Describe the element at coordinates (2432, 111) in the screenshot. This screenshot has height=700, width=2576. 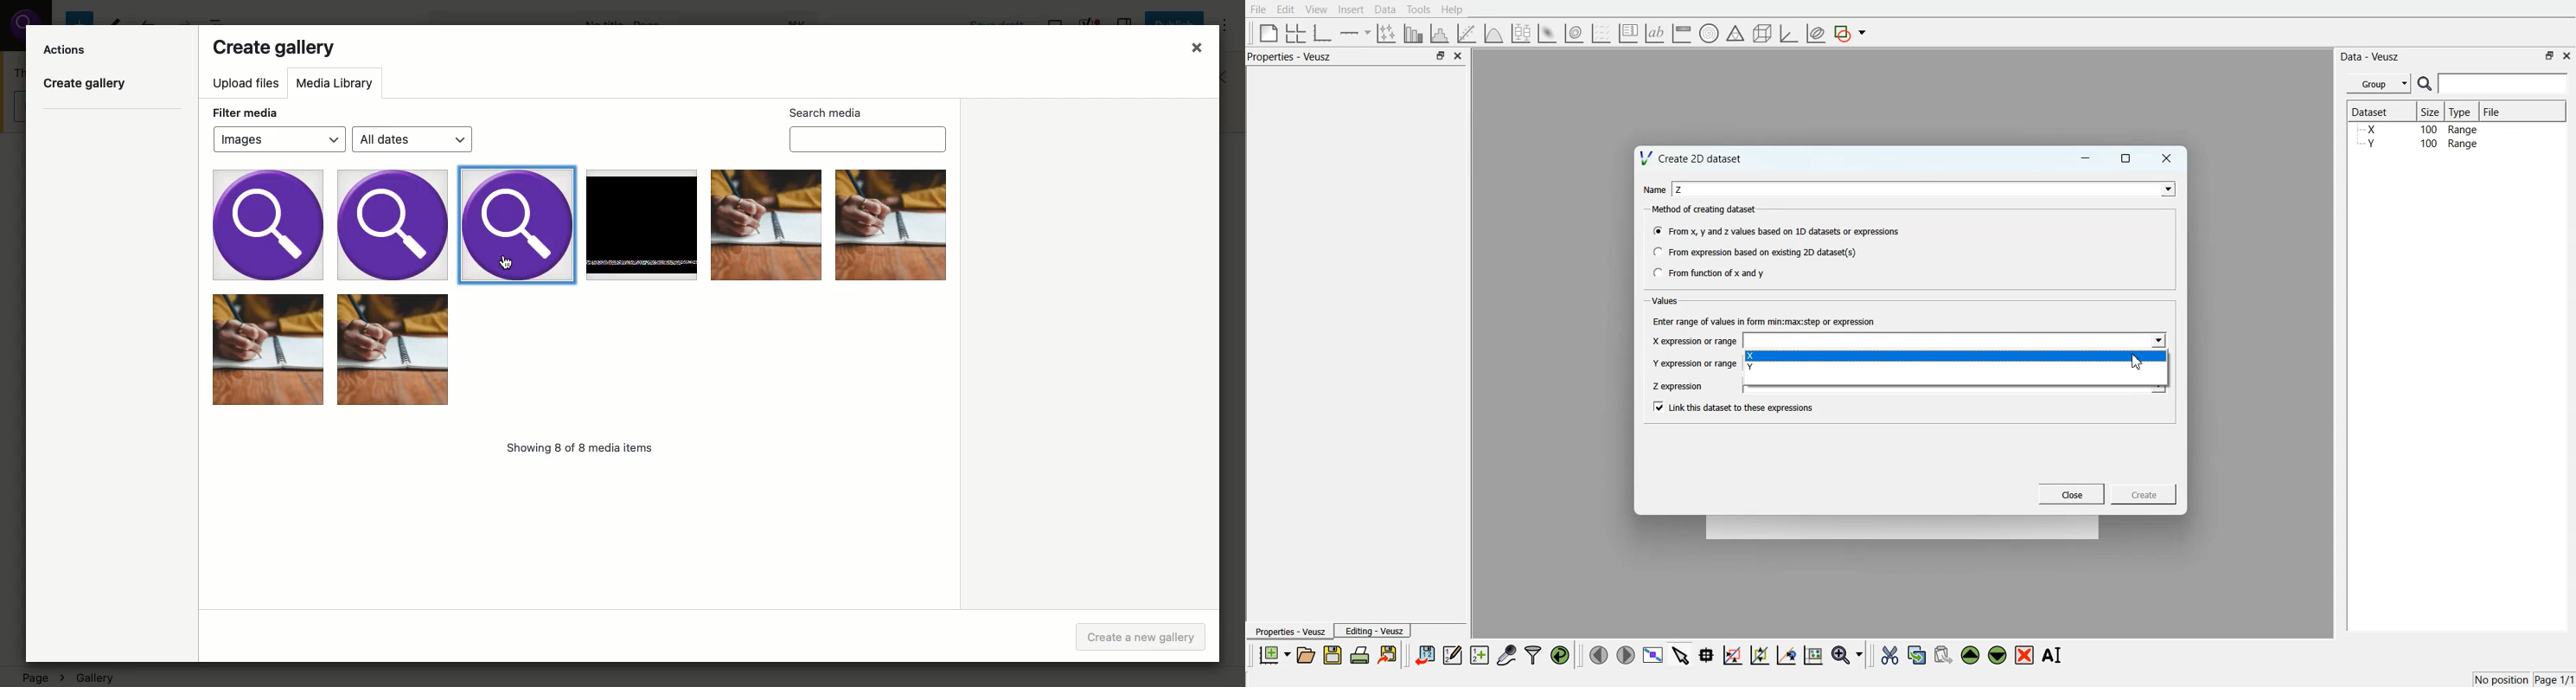
I see `Size` at that location.